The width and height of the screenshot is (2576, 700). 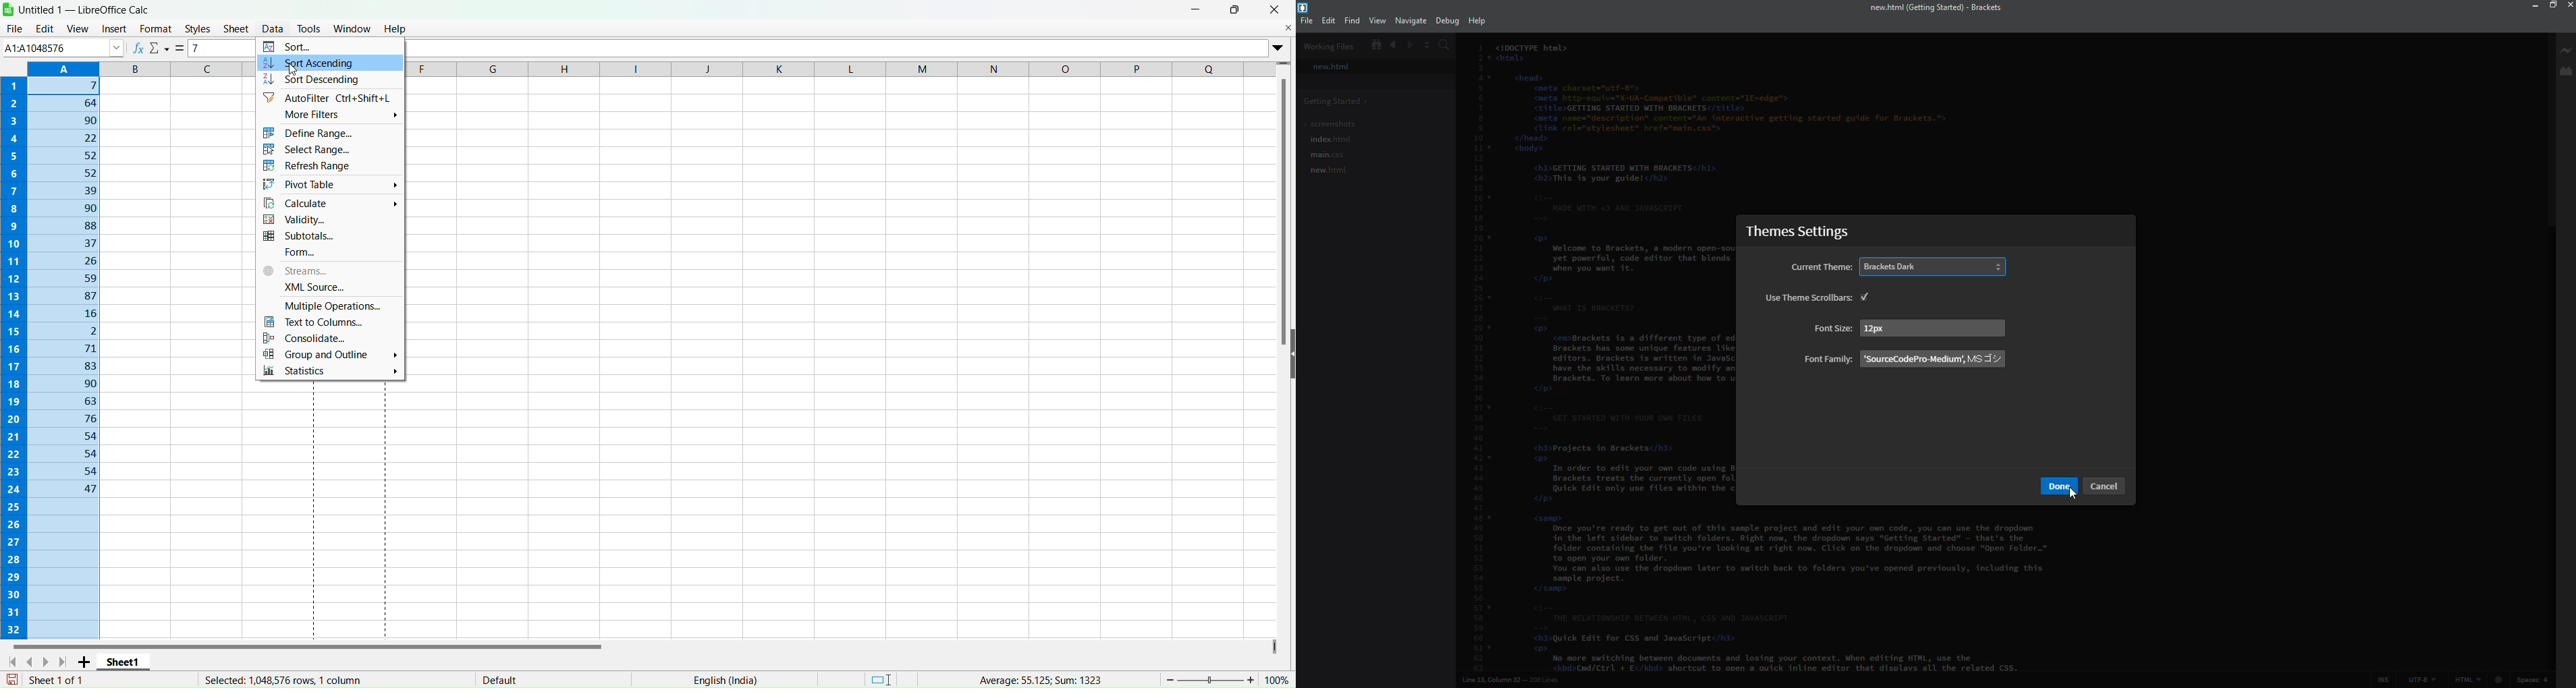 What do you see at coordinates (2566, 71) in the screenshot?
I see `extension manager` at bounding box center [2566, 71].